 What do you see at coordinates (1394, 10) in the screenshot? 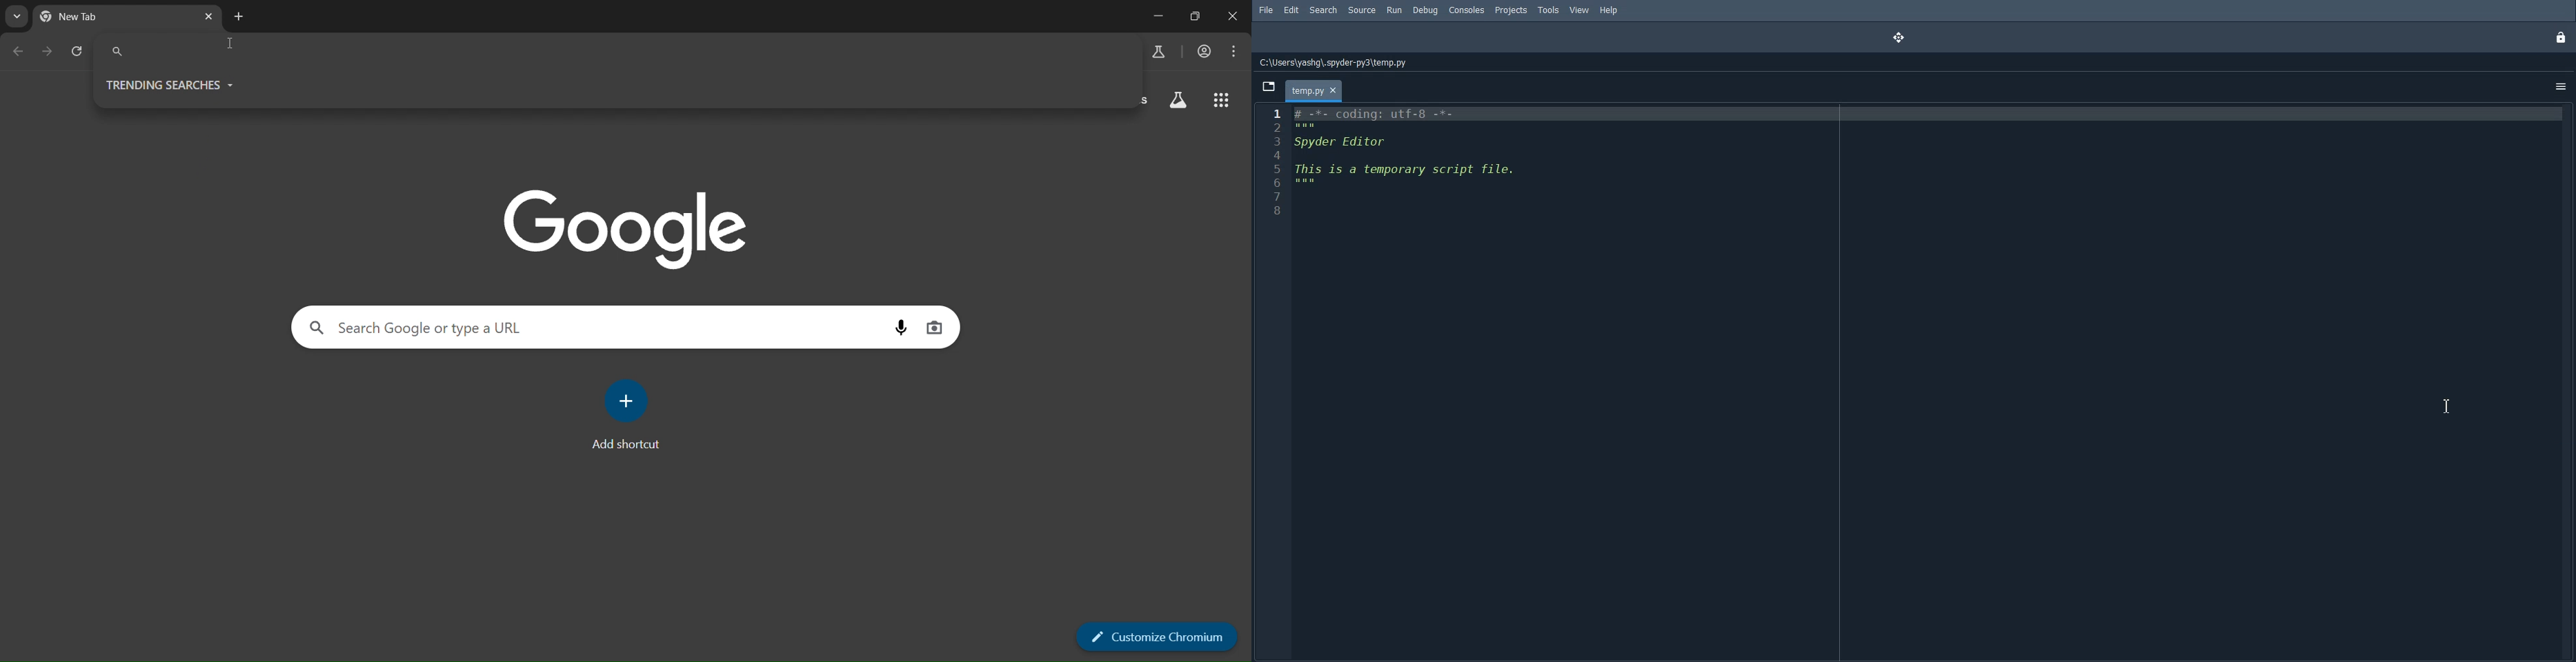
I see `Run` at bounding box center [1394, 10].